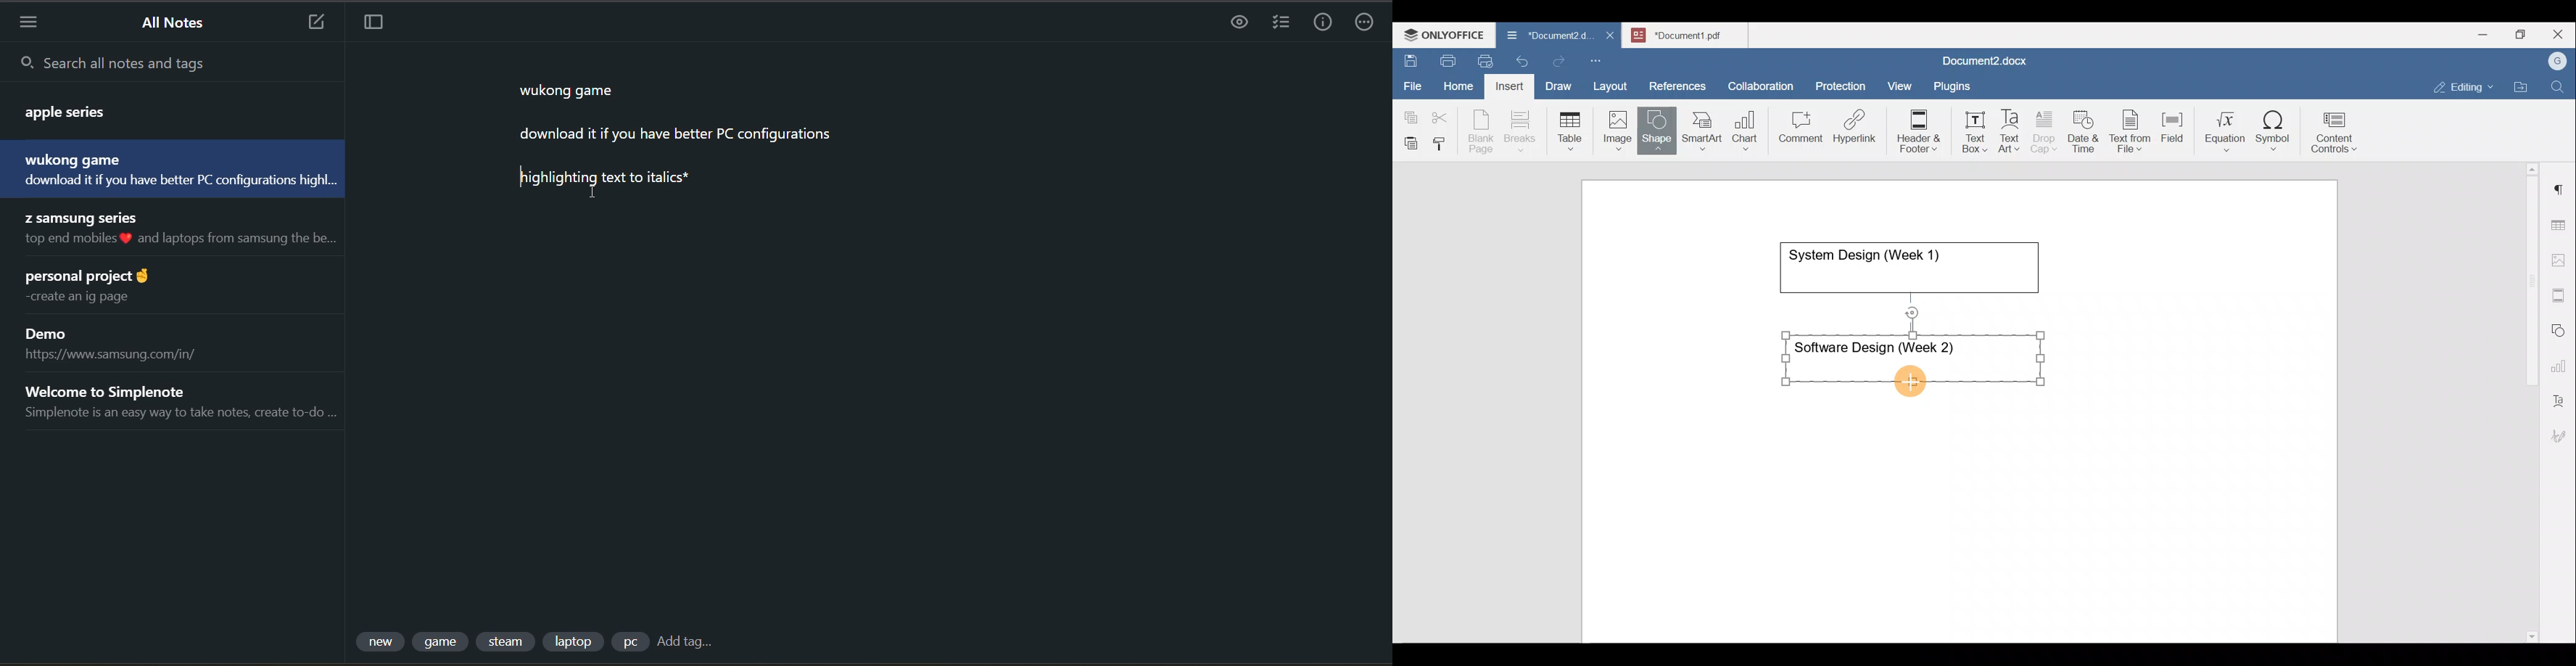  What do you see at coordinates (442, 642) in the screenshot?
I see `tag 2` at bounding box center [442, 642].